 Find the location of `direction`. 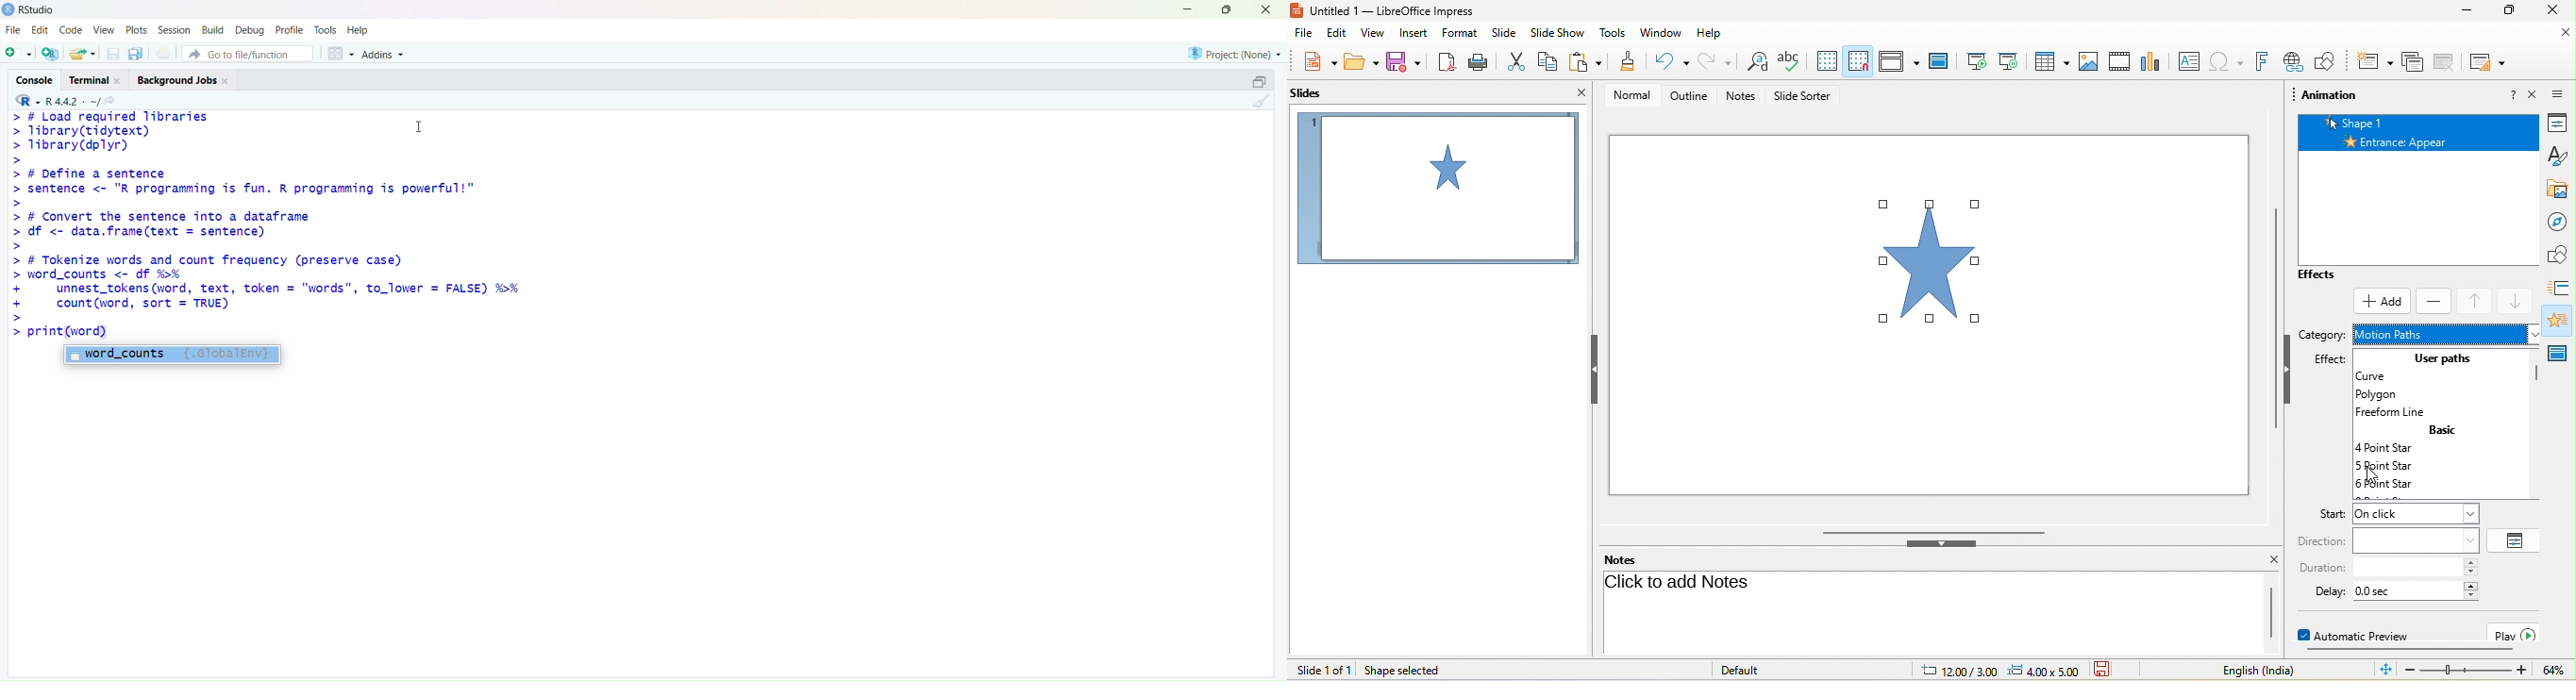

direction is located at coordinates (2322, 541).